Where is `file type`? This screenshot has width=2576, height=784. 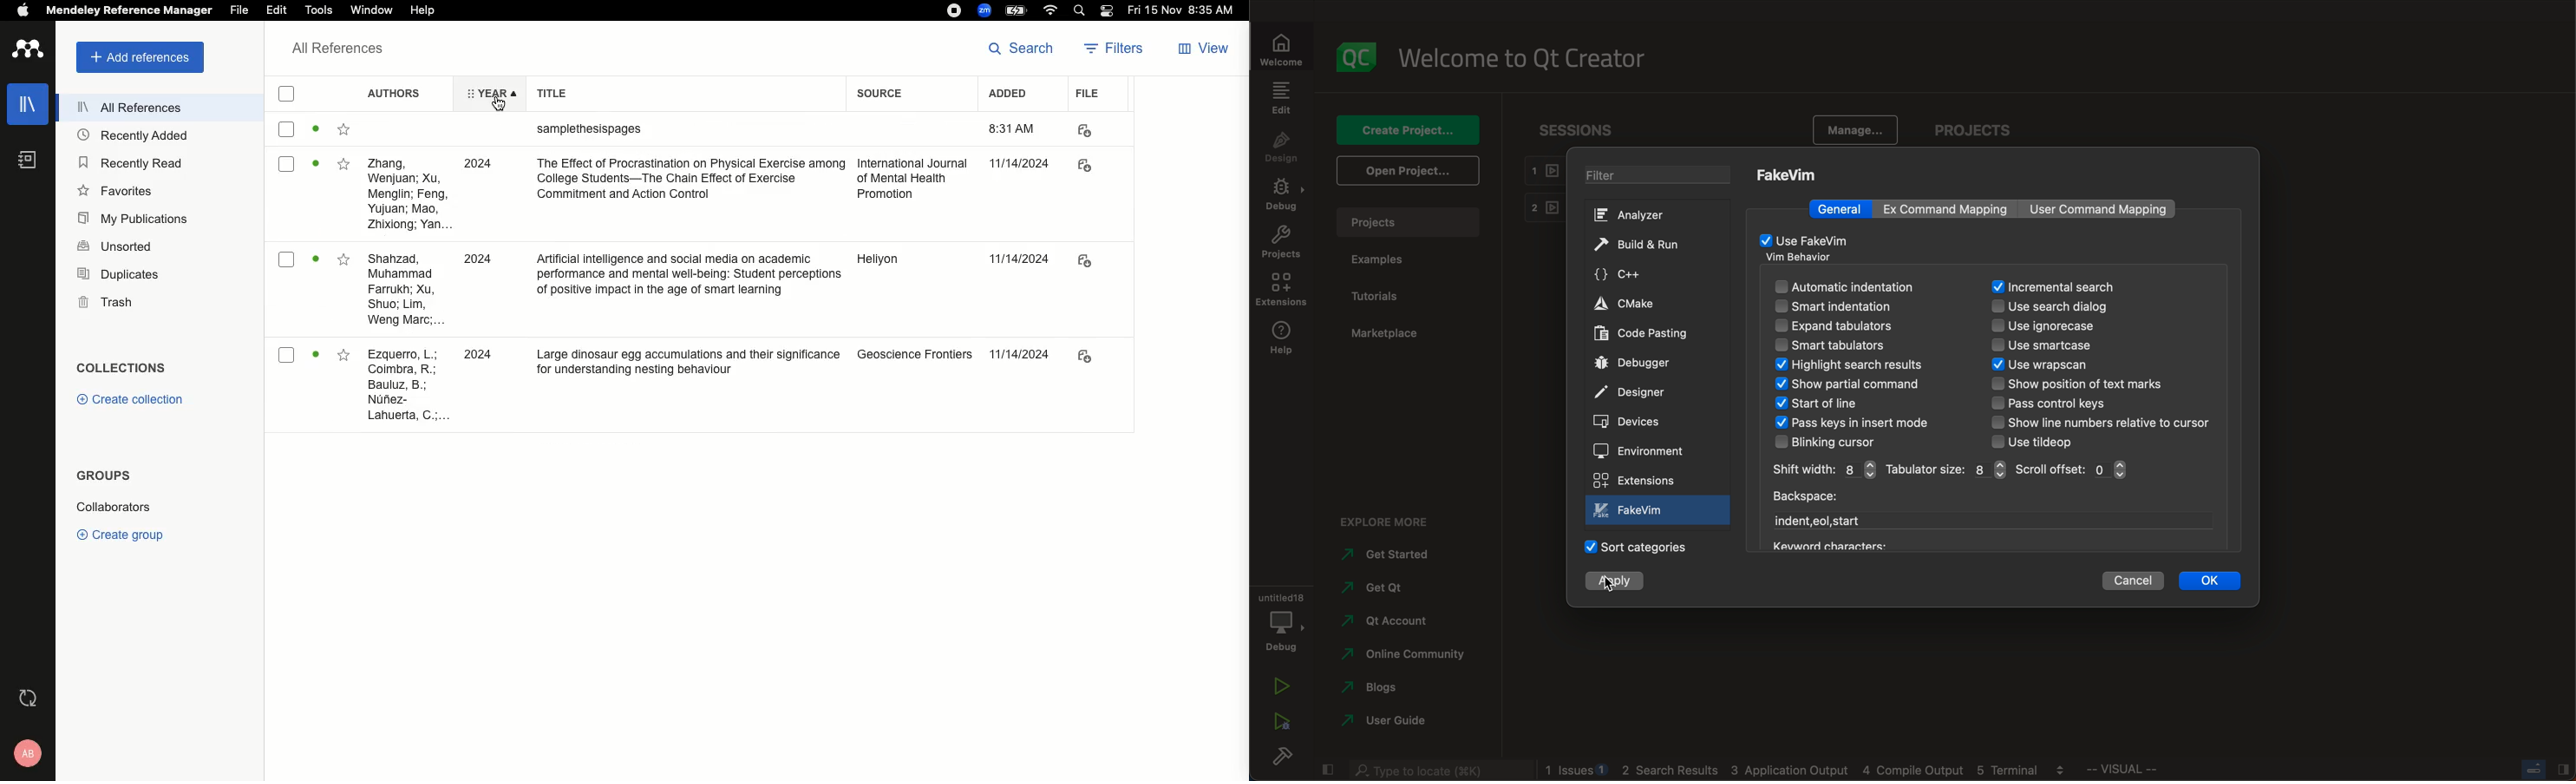 file type is located at coordinates (1102, 352).